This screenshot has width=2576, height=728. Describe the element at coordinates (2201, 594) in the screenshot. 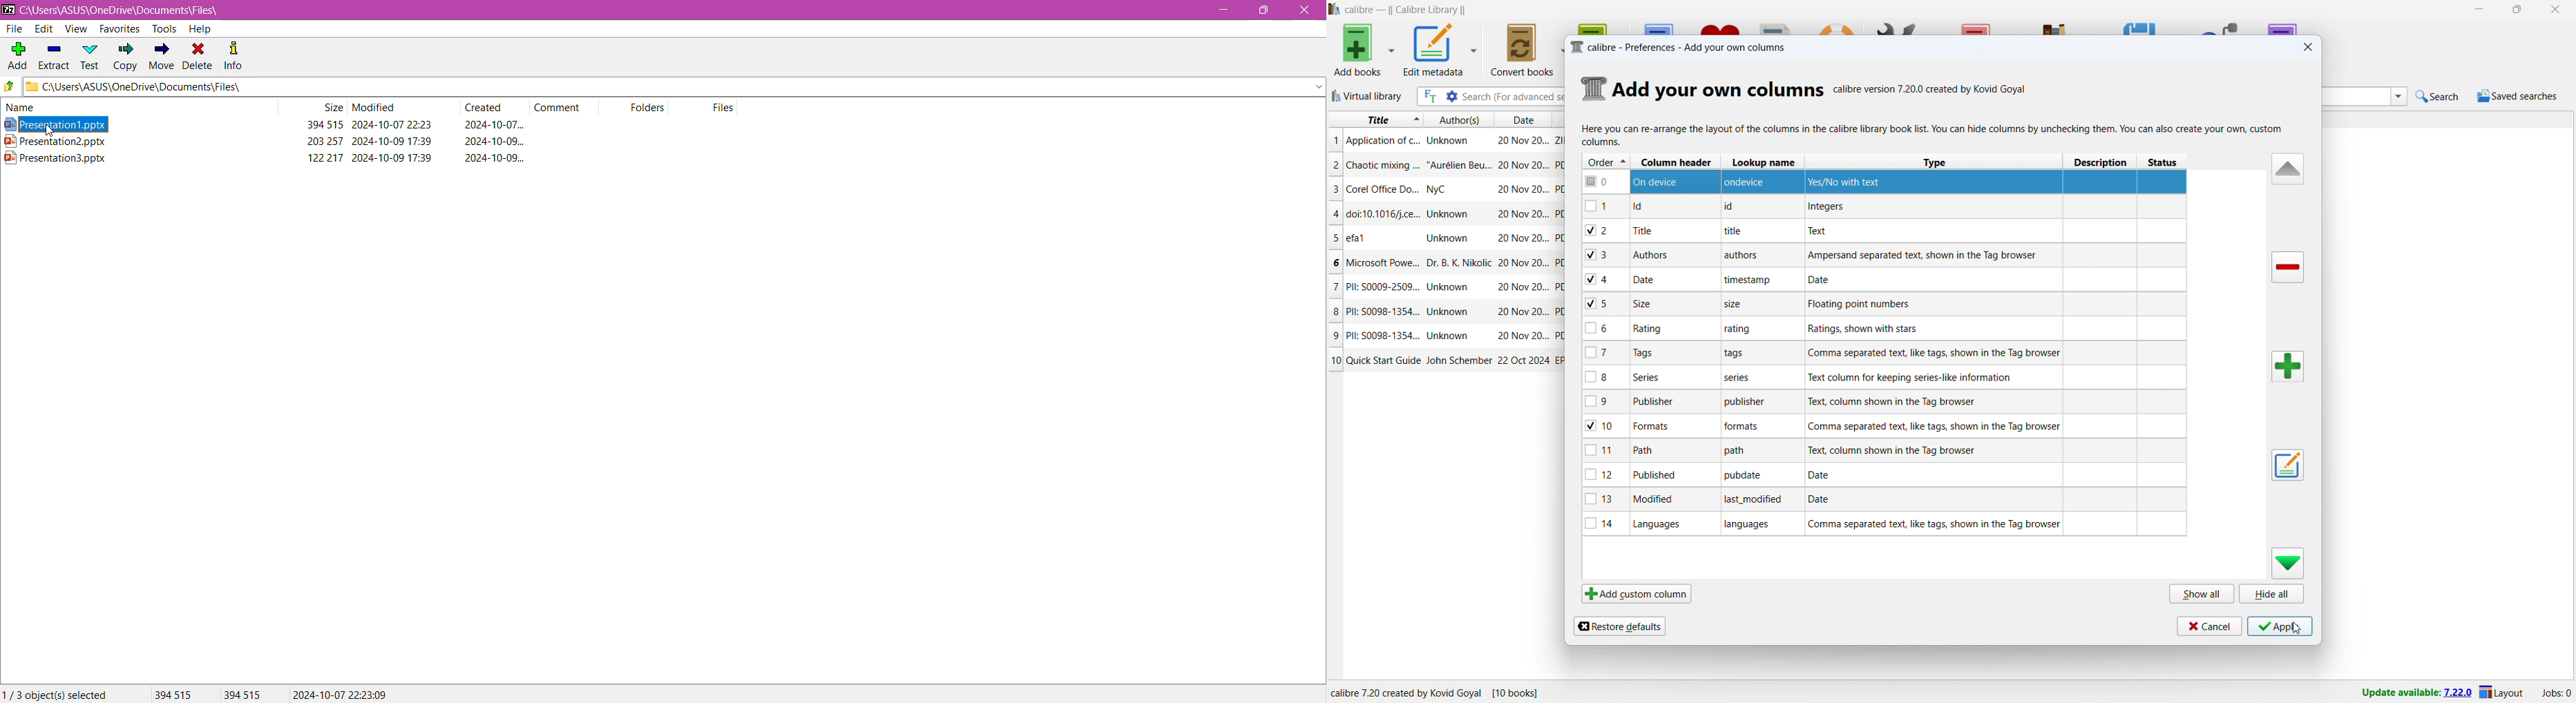

I see `show all` at that location.